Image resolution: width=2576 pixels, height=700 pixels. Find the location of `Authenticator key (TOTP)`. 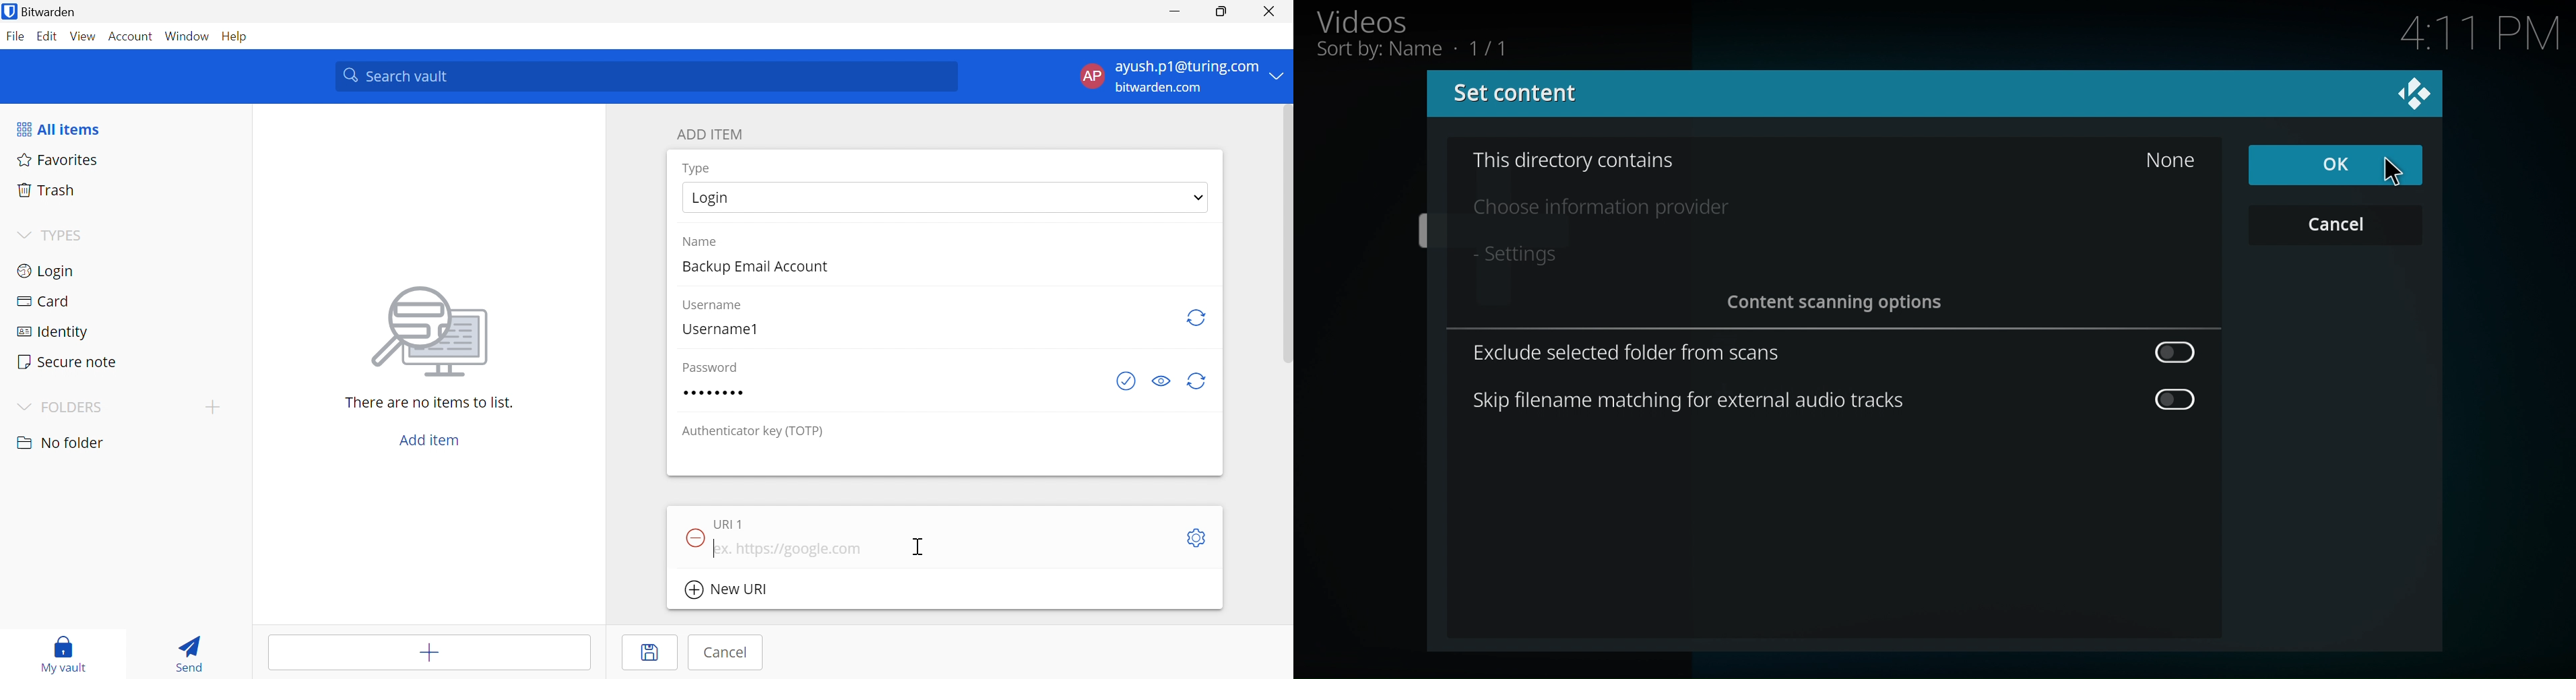

Authenticator key (TOTP) is located at coordinates (752, 432).